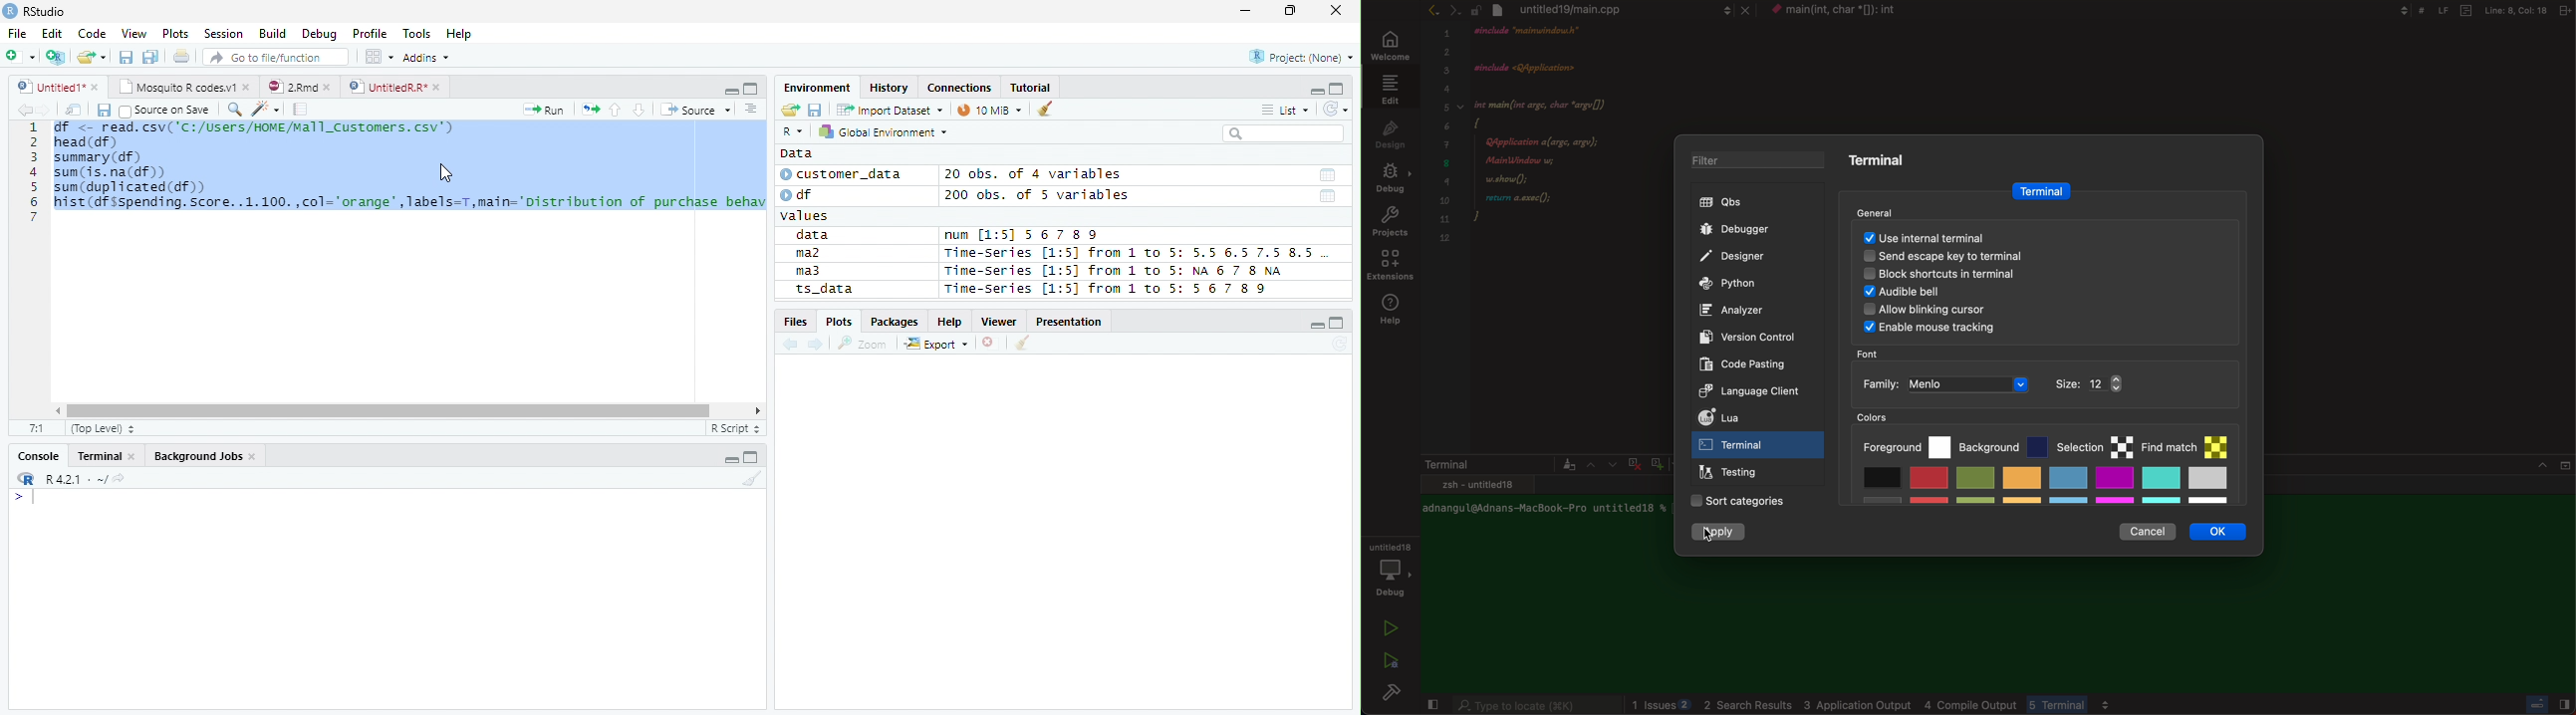  I want to click on R, so click(24, 479).